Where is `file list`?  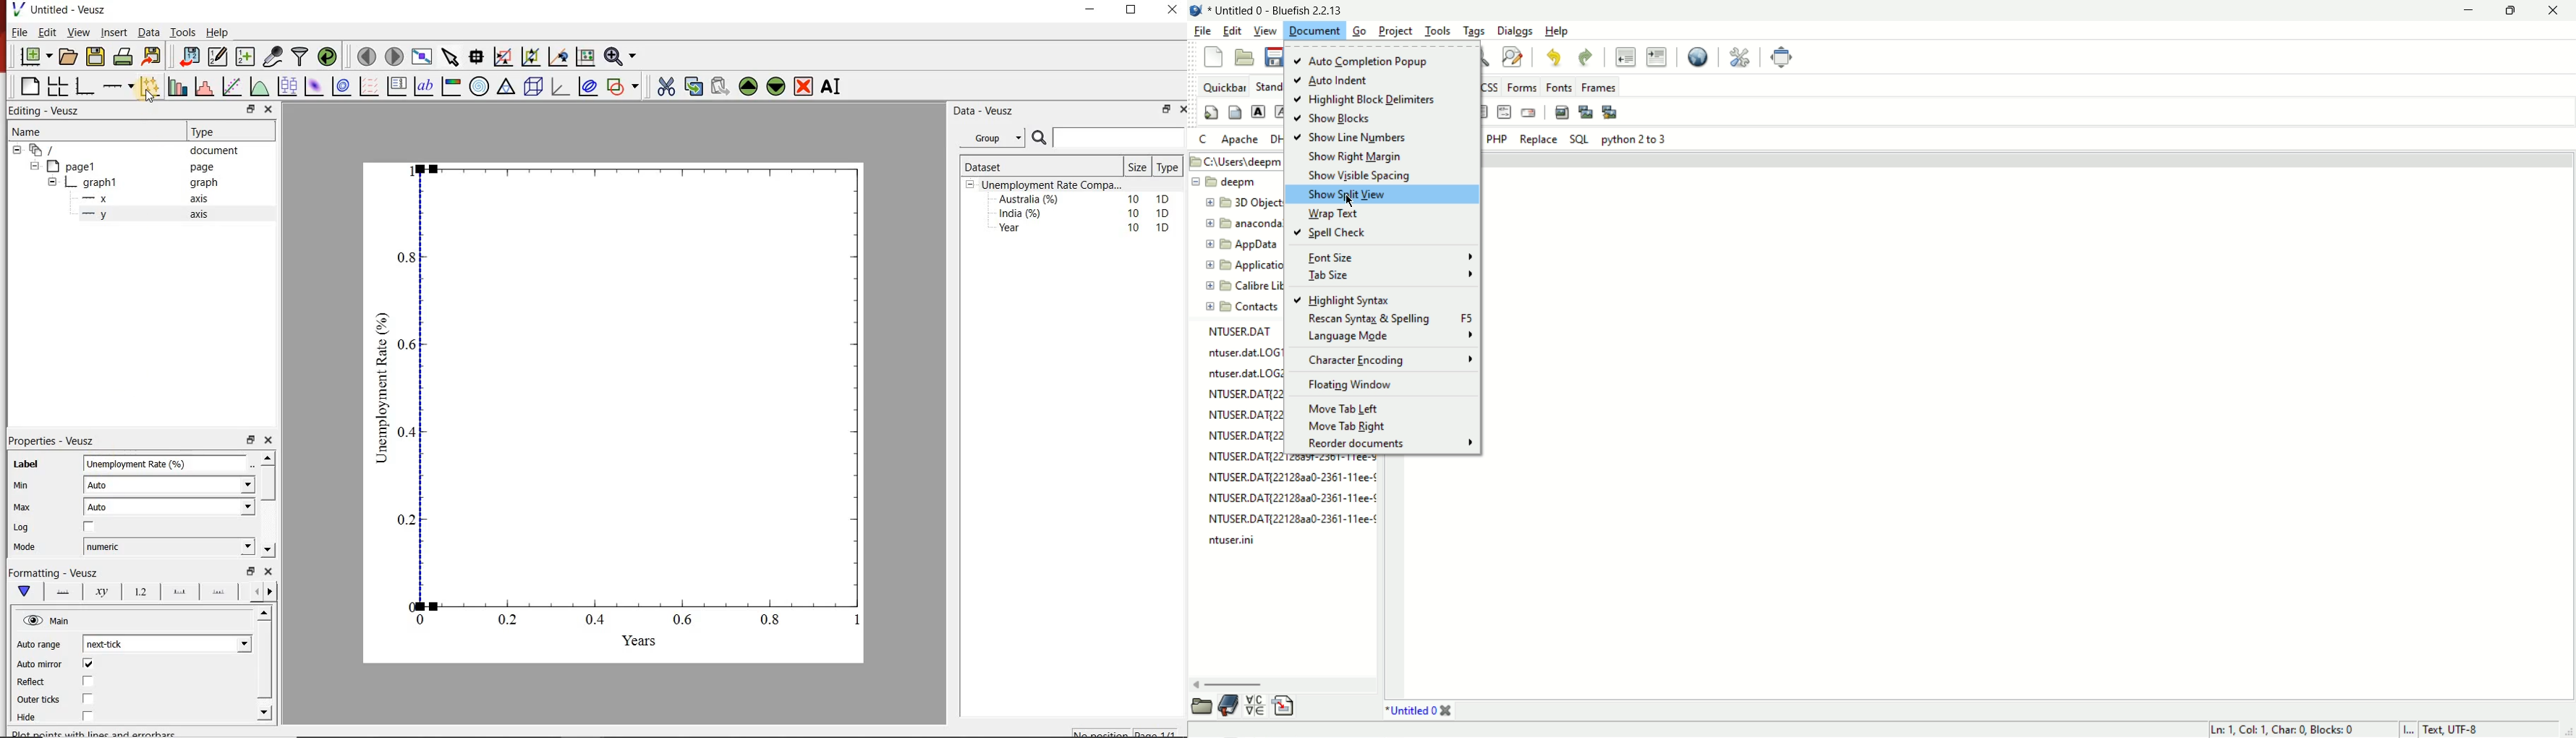
file list is located at coordinates (1242, 388).